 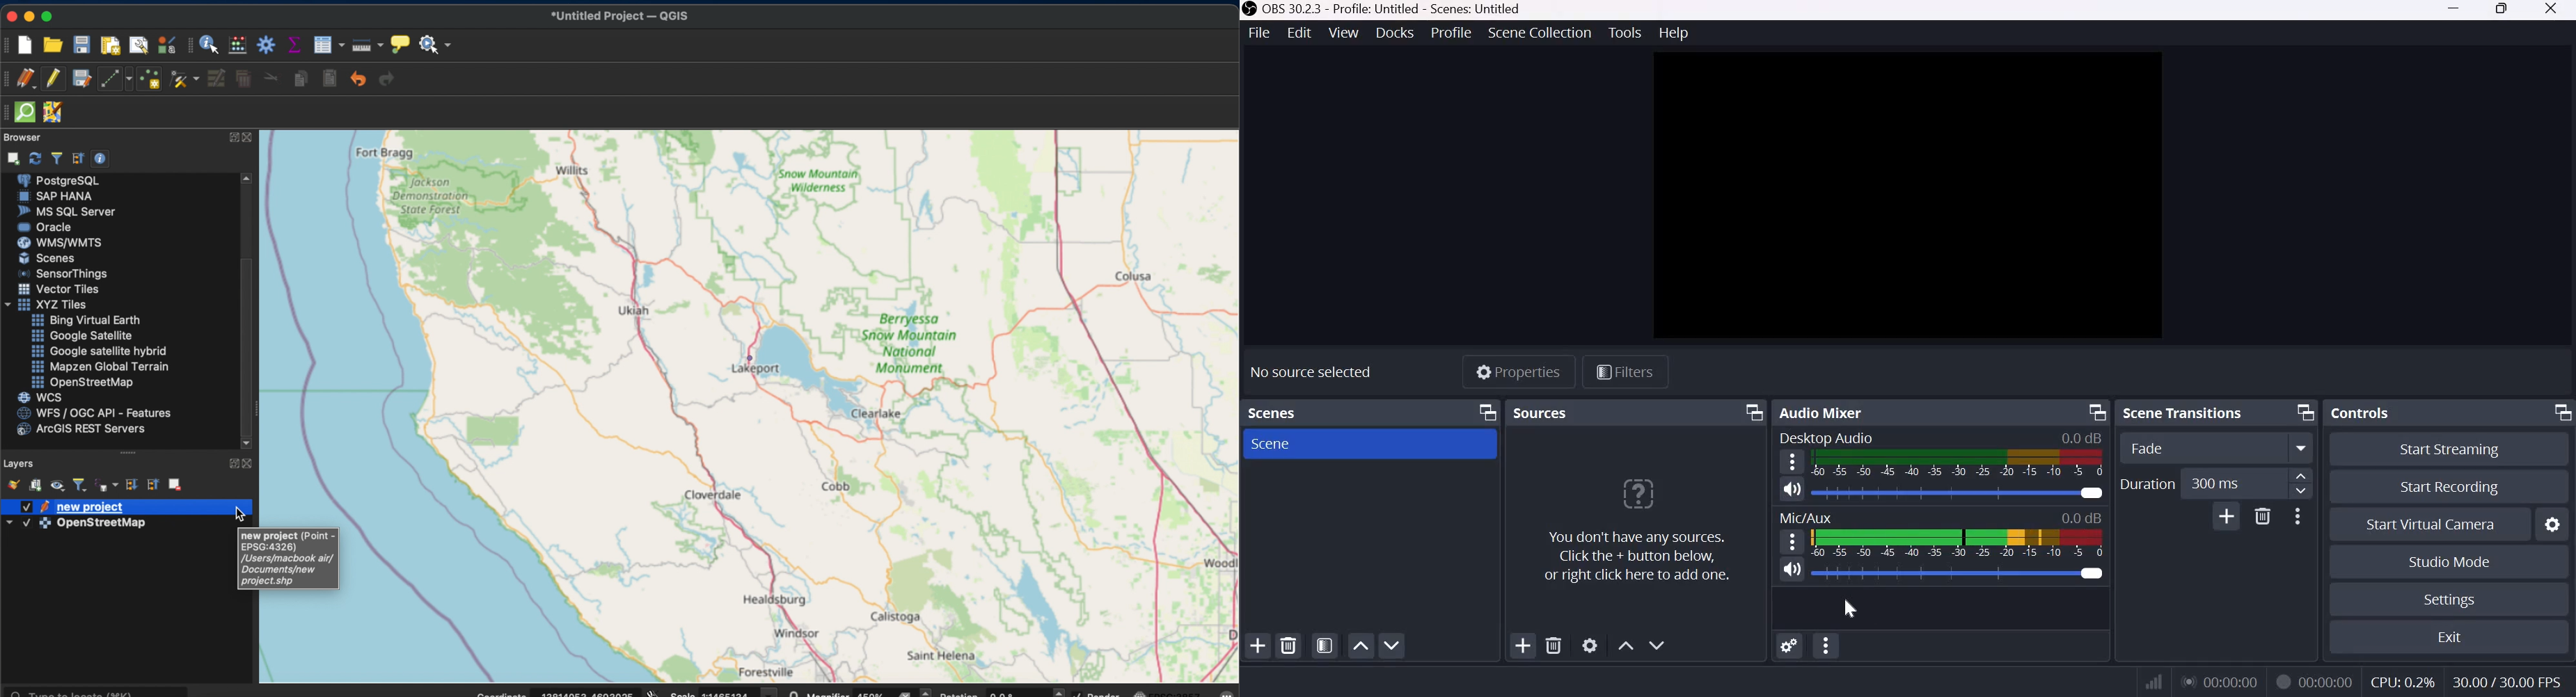 I want to click on Duration, so click(x=2147, y=483).